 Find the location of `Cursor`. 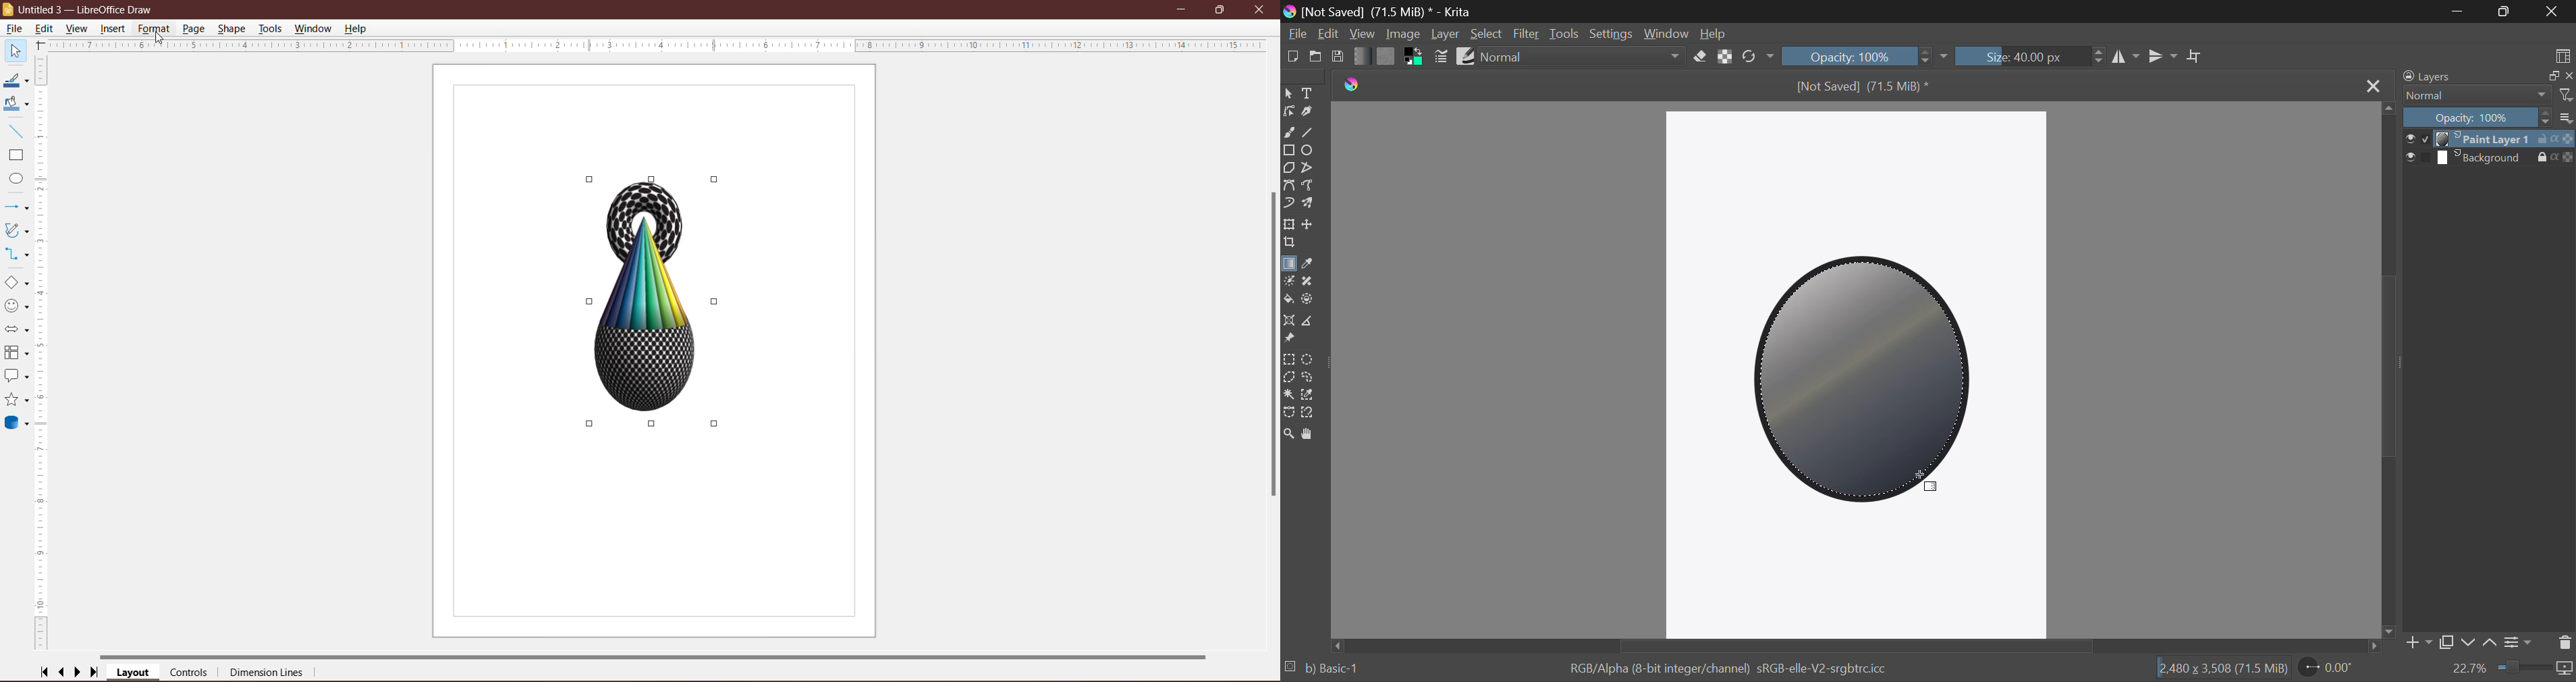

Cursor is located at coordinates (159, 43).